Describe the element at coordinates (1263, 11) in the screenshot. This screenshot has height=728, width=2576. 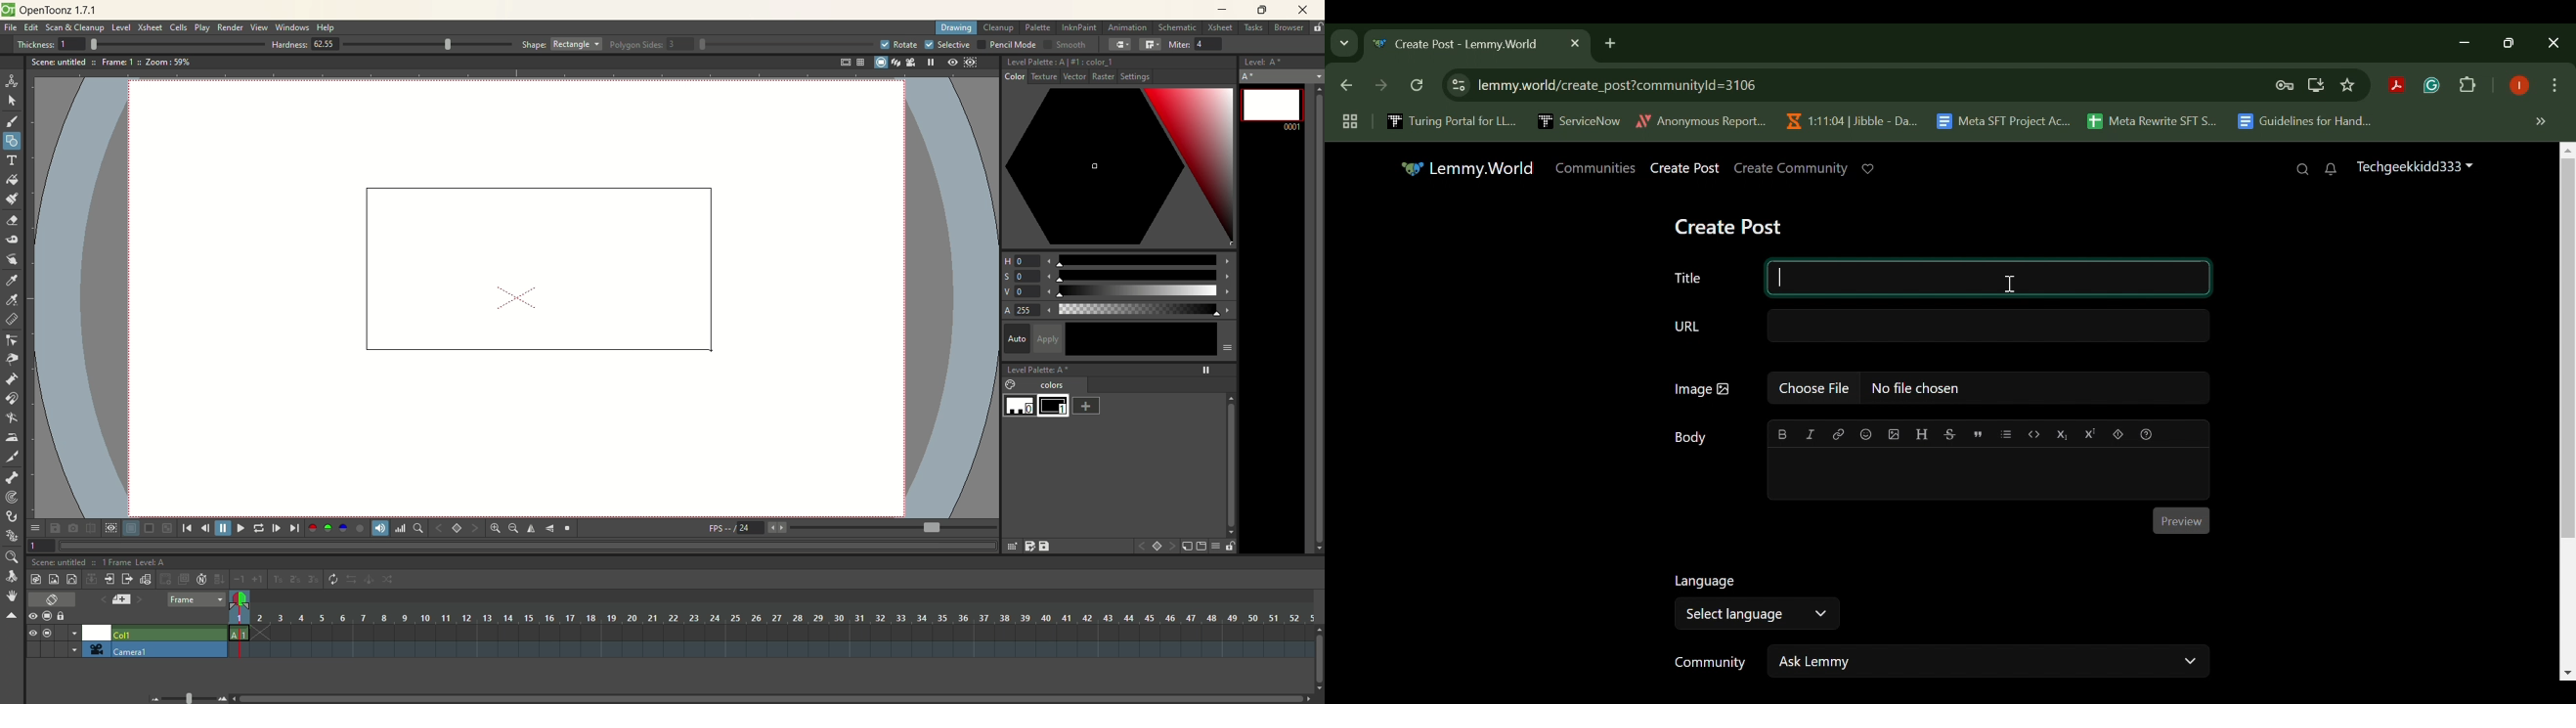
I see `maximize` at that location.